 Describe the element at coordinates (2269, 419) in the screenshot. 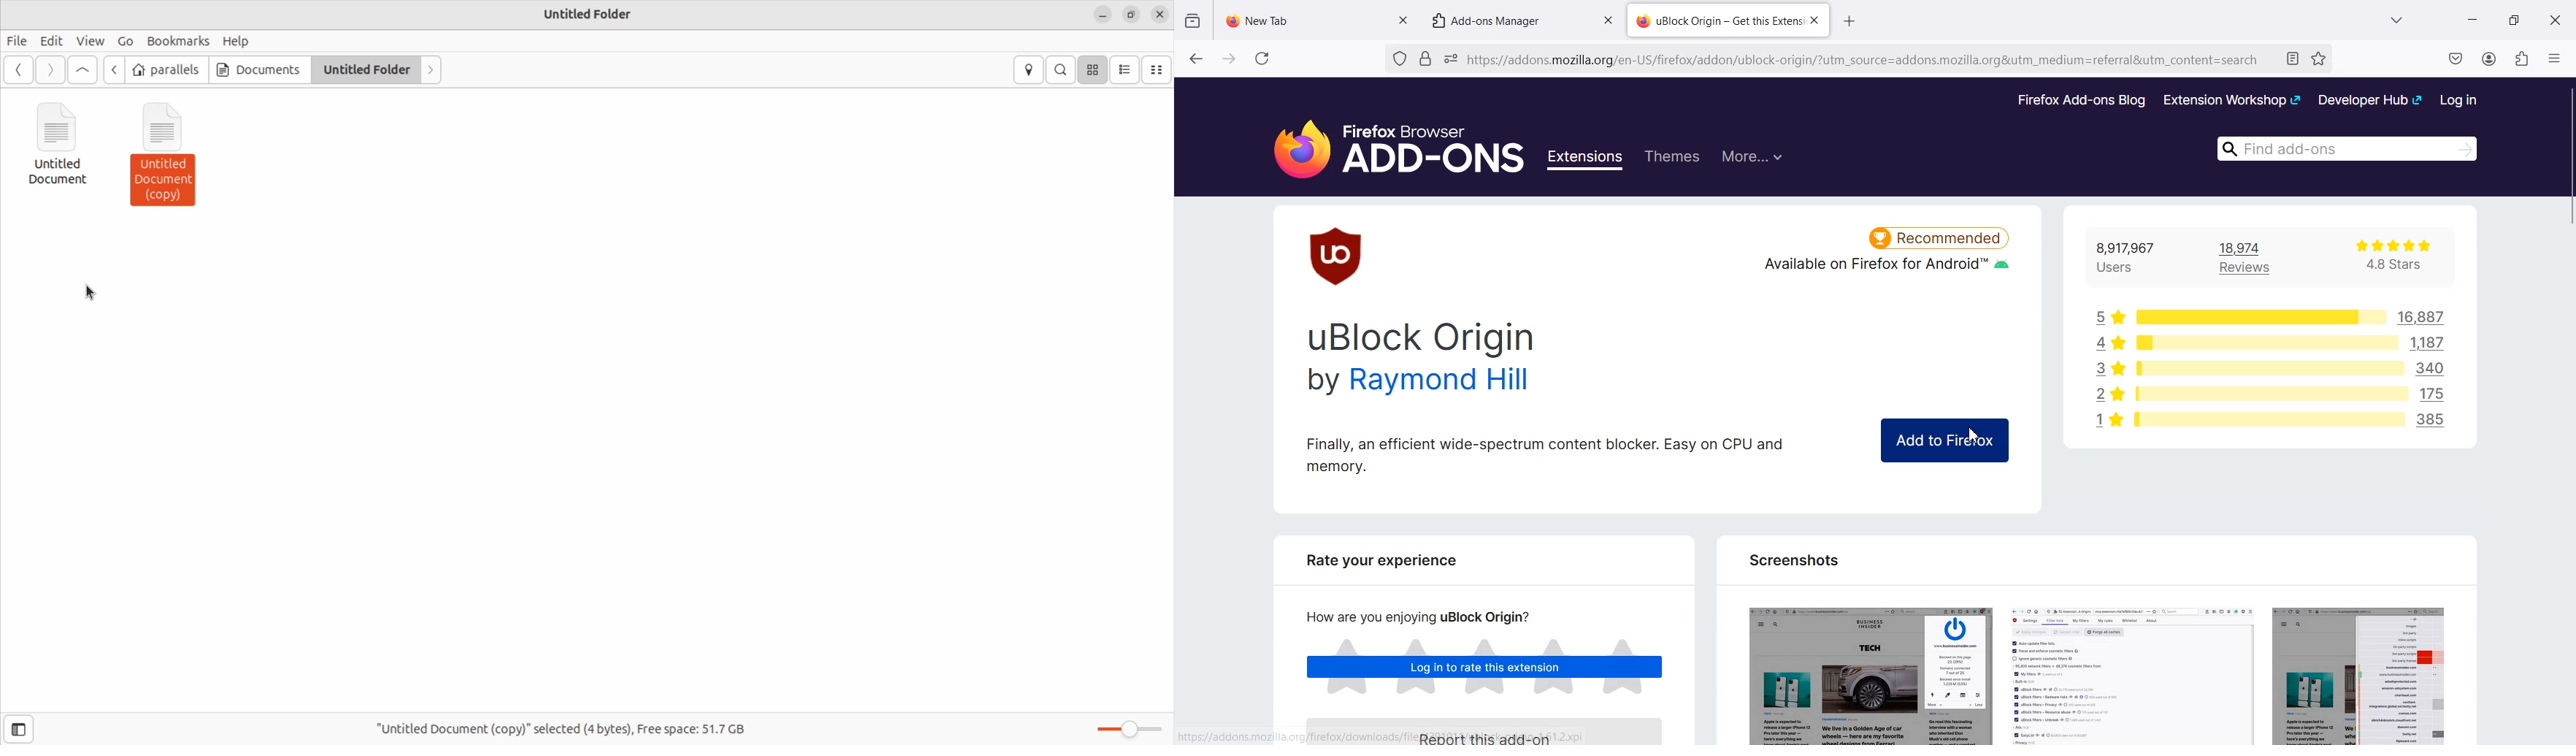

I see `rating bar` at that location.